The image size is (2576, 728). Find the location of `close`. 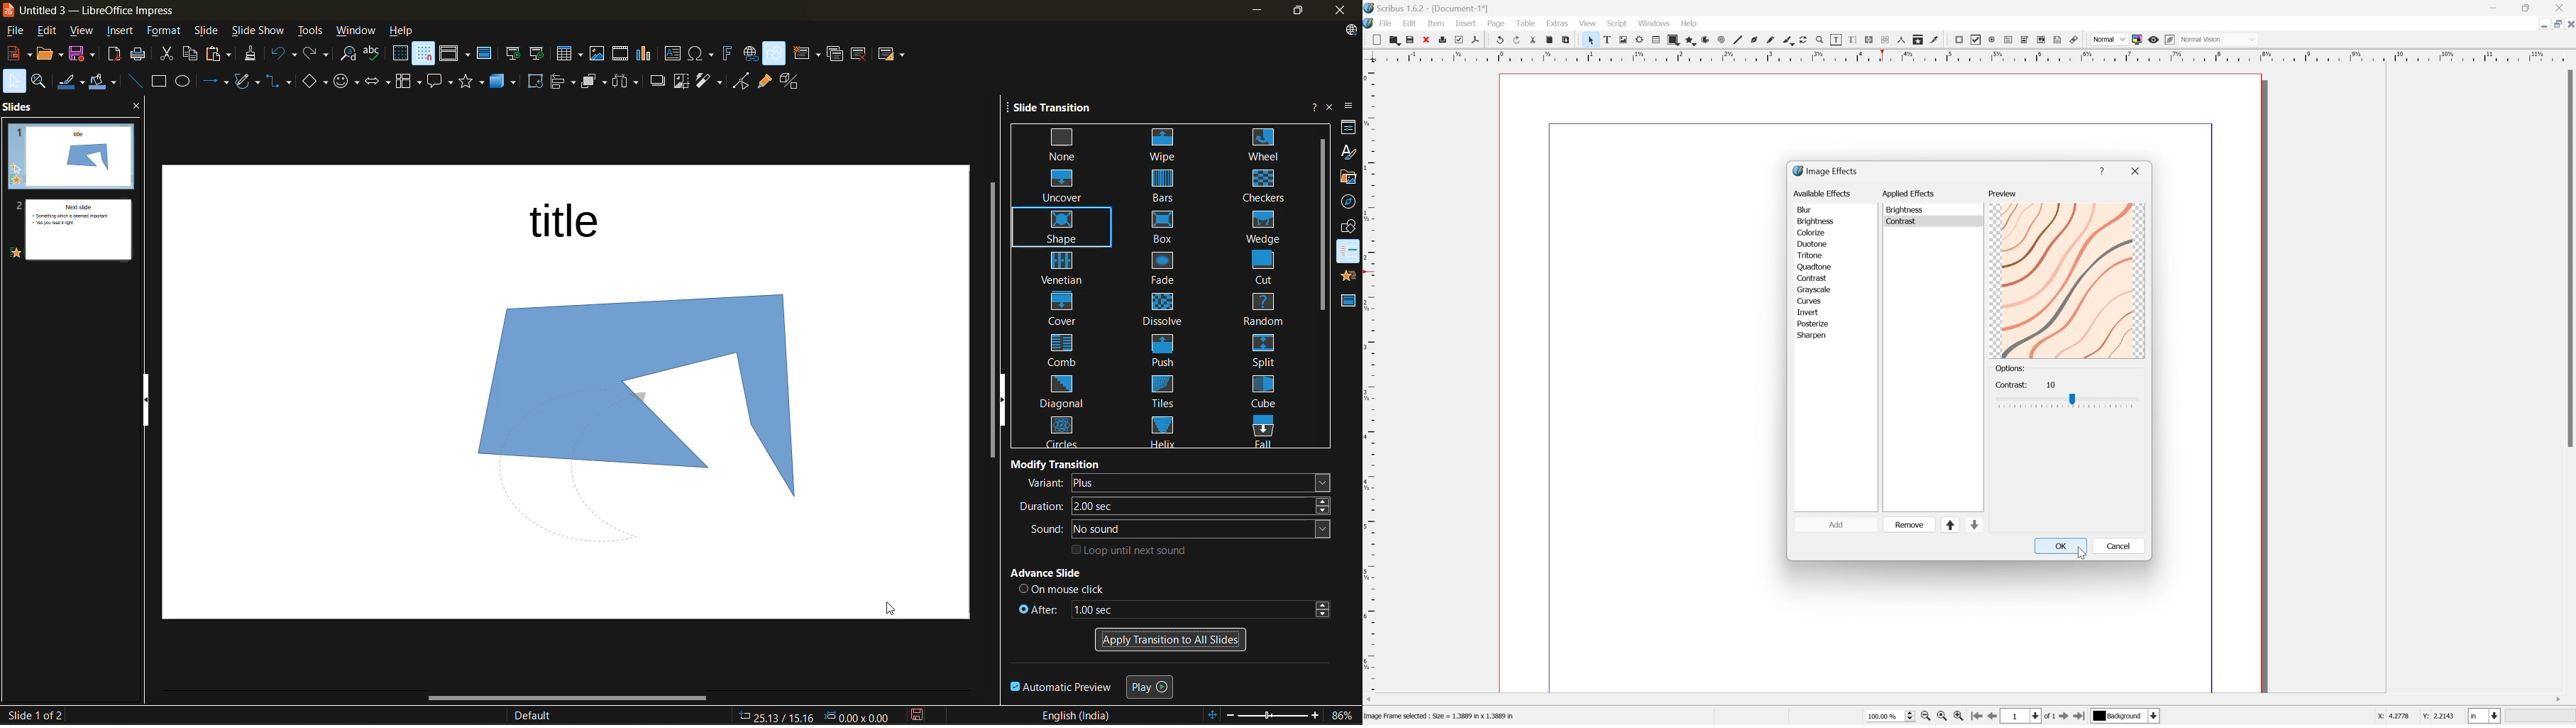

close is located at coordinates (2138, 169).